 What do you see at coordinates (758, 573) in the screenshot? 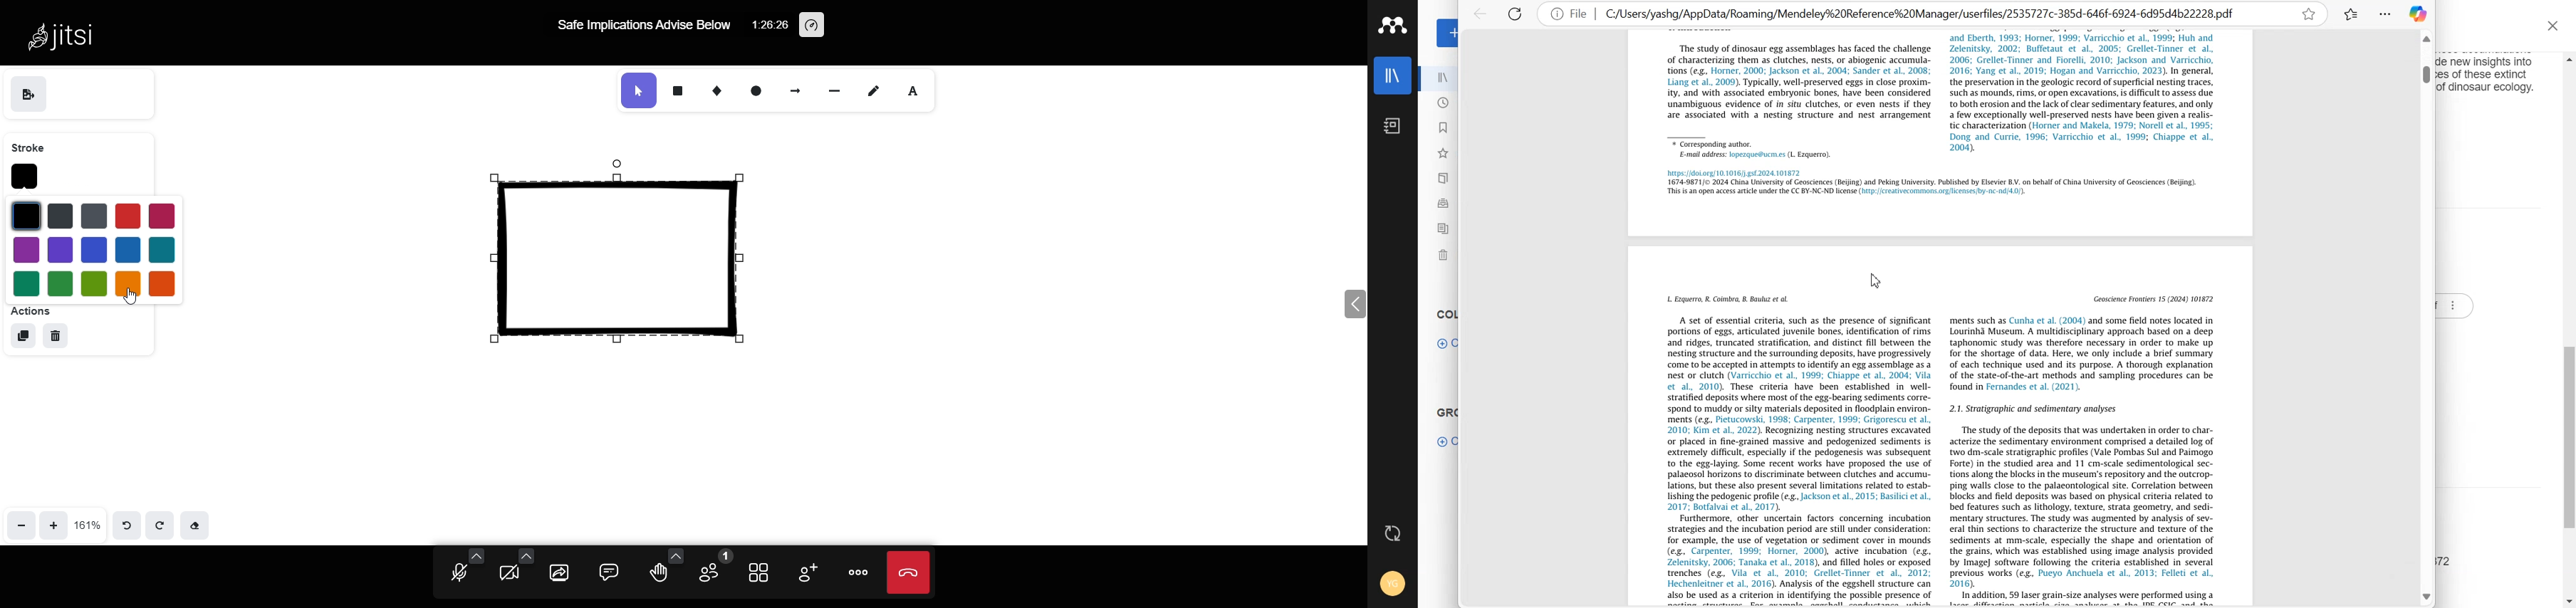
I see `tile view` at bounding box center [758, 573].